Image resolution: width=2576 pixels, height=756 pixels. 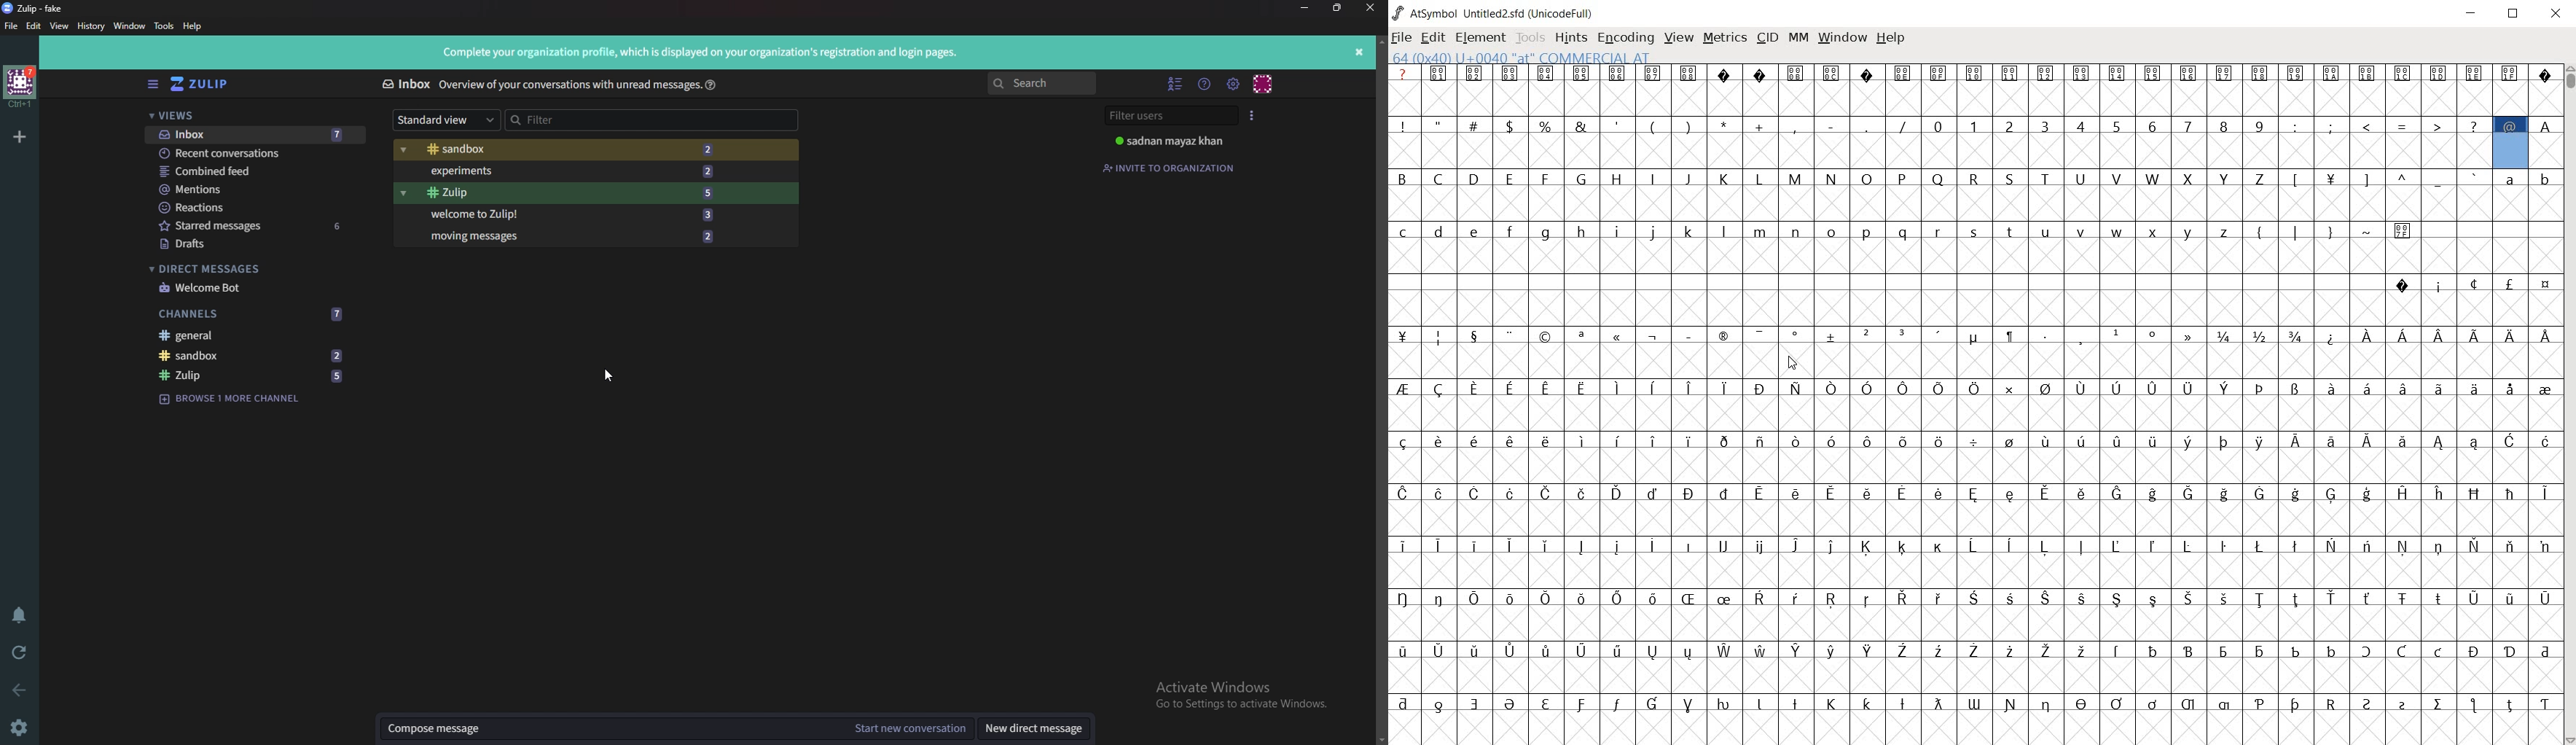 I want to click on Settings, so click(x=21, y=728).